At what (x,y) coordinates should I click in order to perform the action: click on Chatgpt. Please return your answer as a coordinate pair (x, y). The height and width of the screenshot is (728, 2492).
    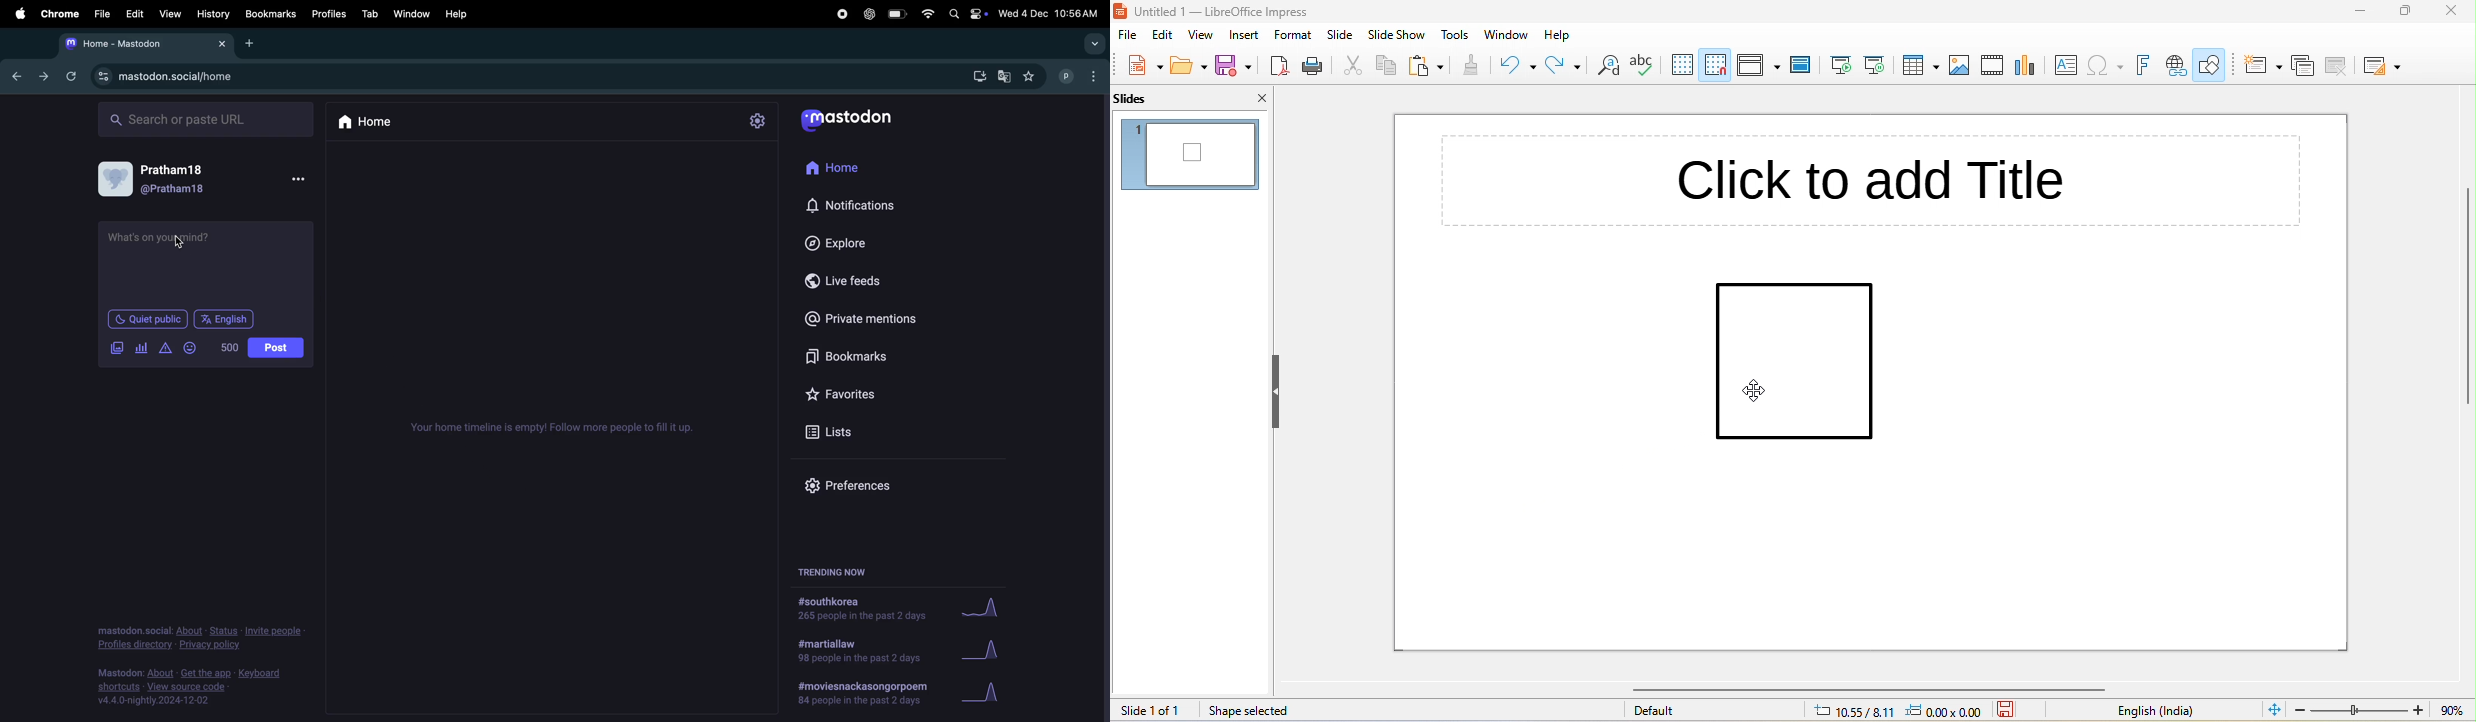
    Looking at the image, I should click on (868, 14).